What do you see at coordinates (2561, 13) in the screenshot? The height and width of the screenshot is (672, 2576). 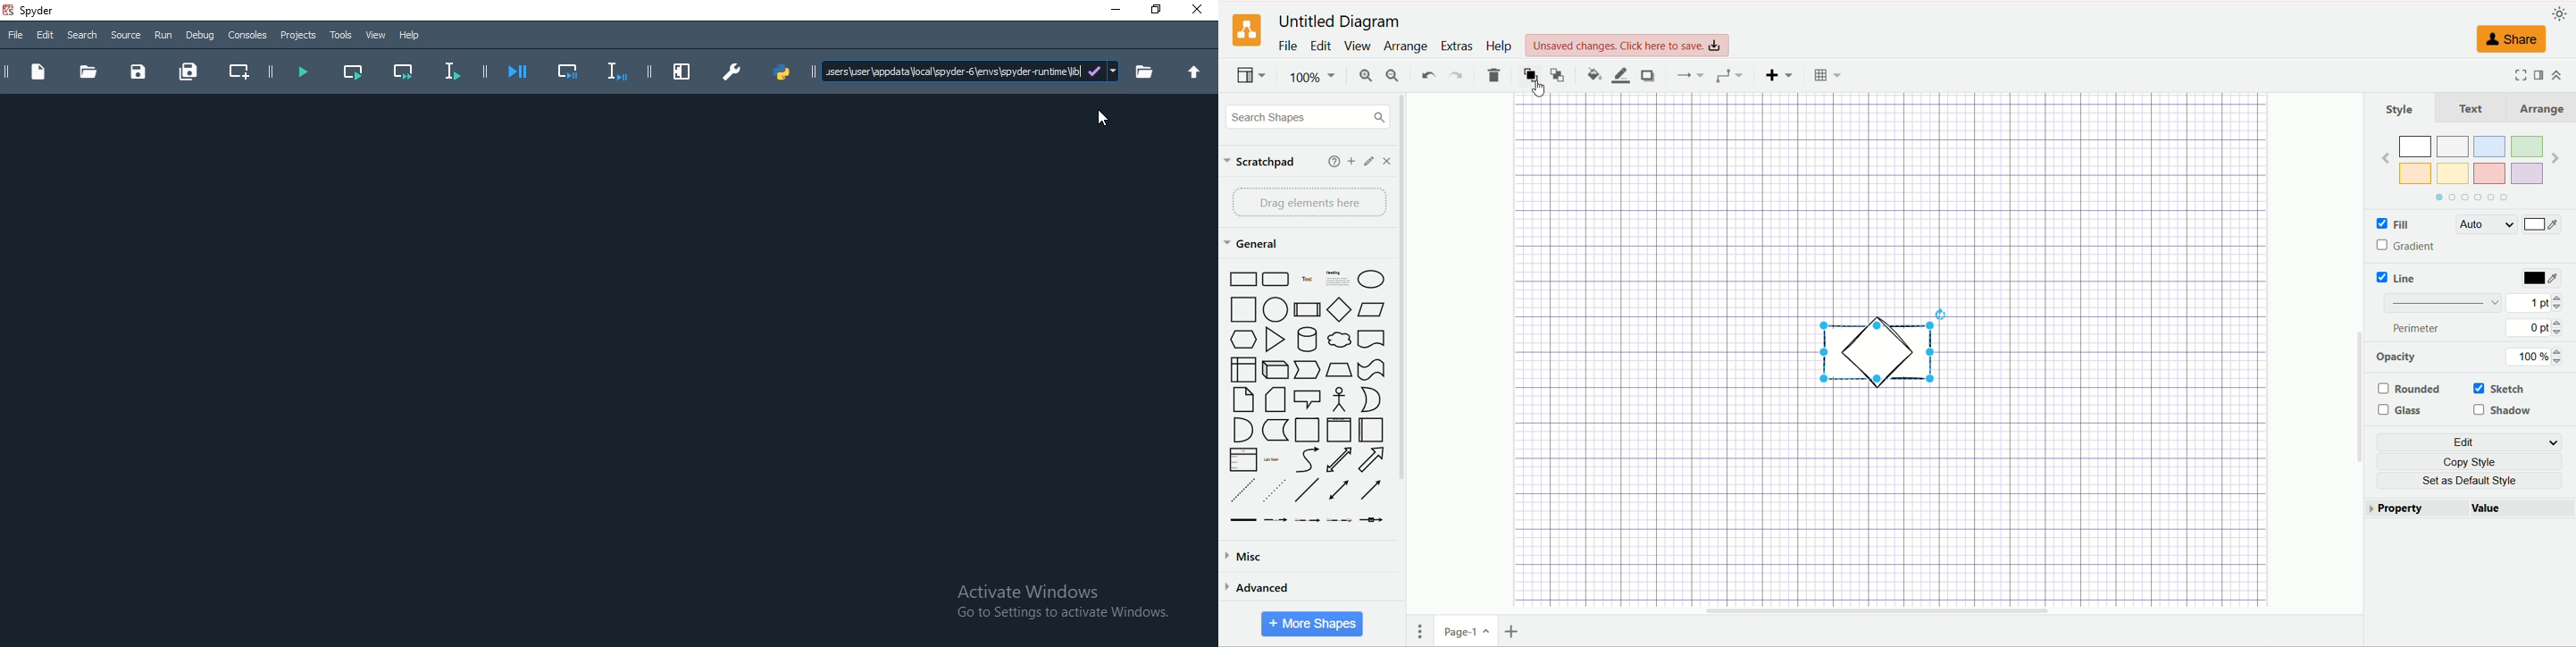 I see `appearance` at bounding box center [2561, 13].